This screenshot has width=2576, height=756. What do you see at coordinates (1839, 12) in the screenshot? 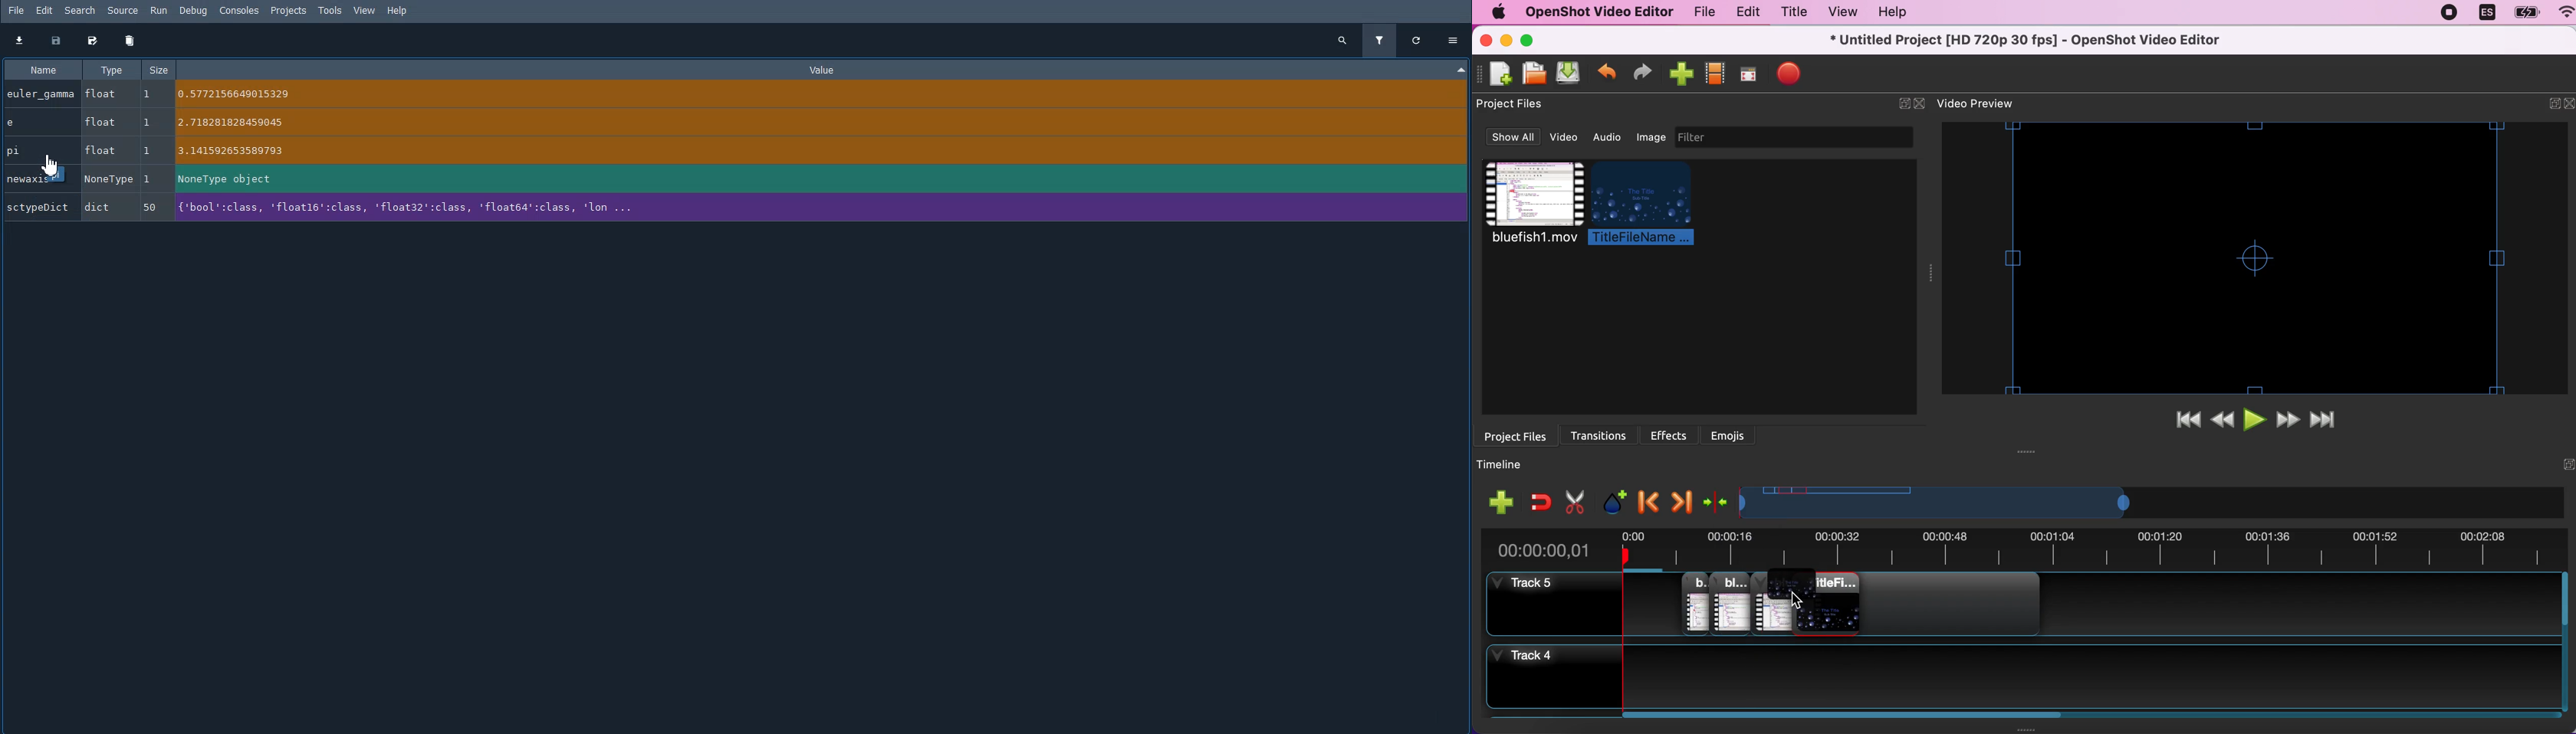
I see `view` at bounding box center [1839, 12].